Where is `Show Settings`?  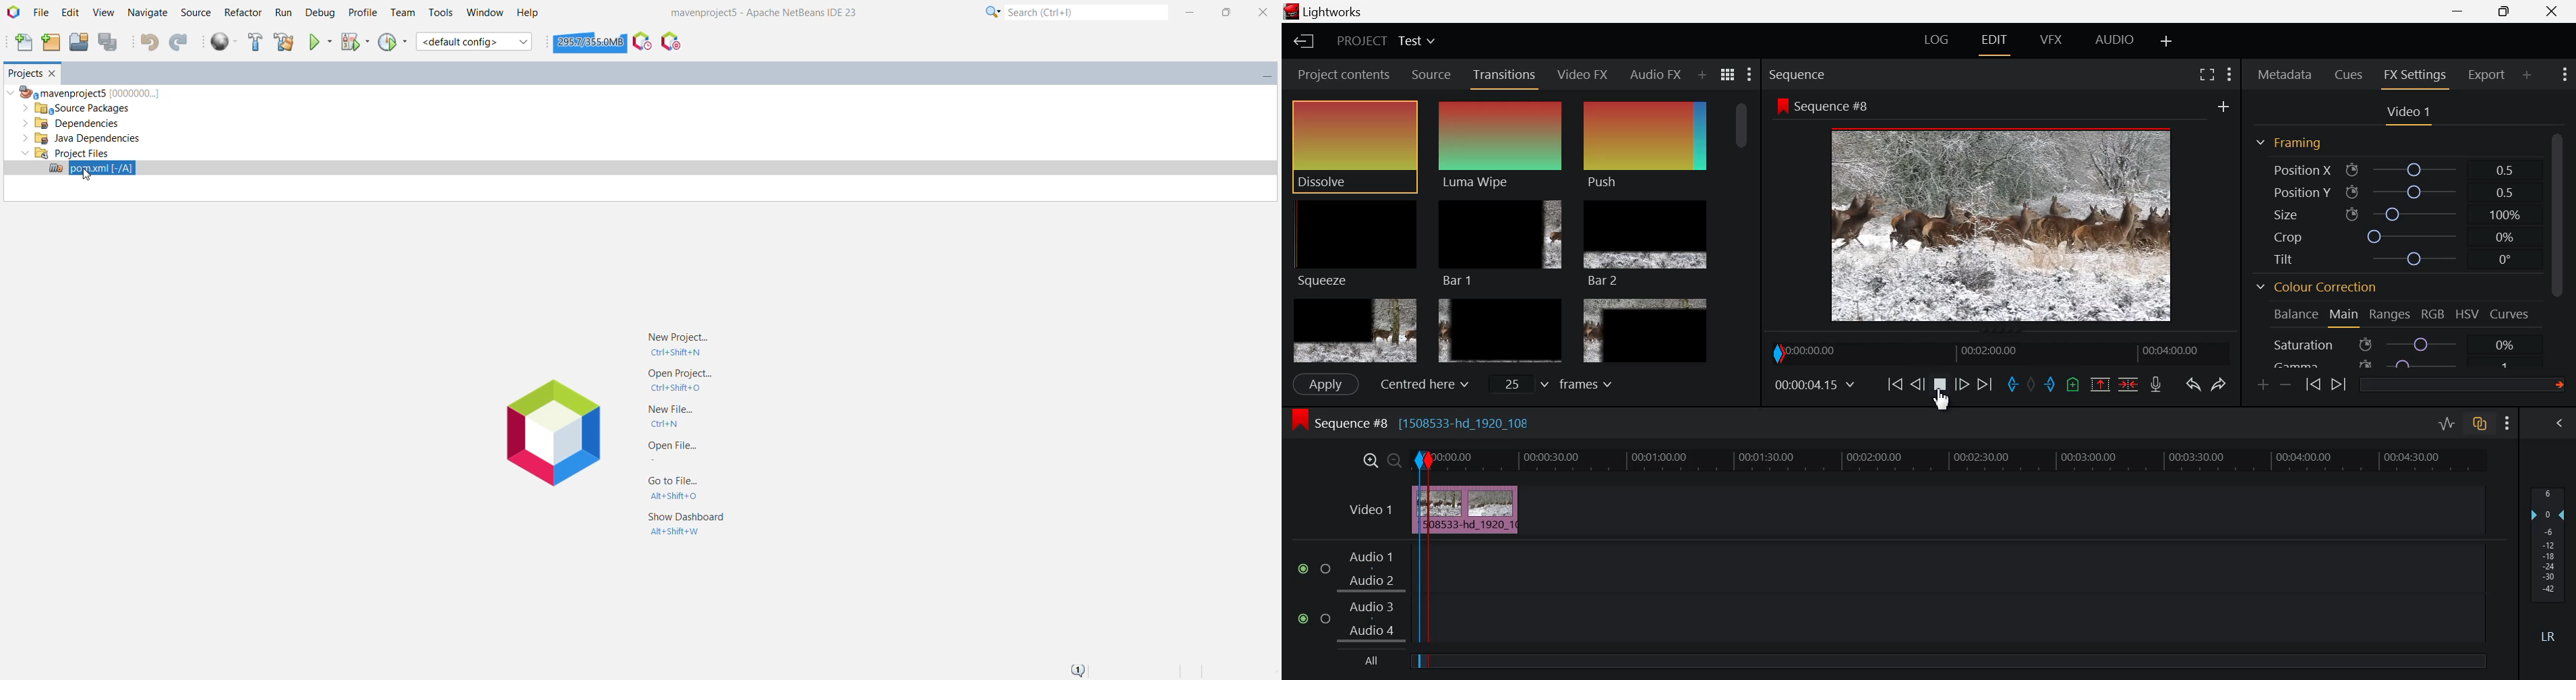 Show Settings is located at coordinates (2510, 422).